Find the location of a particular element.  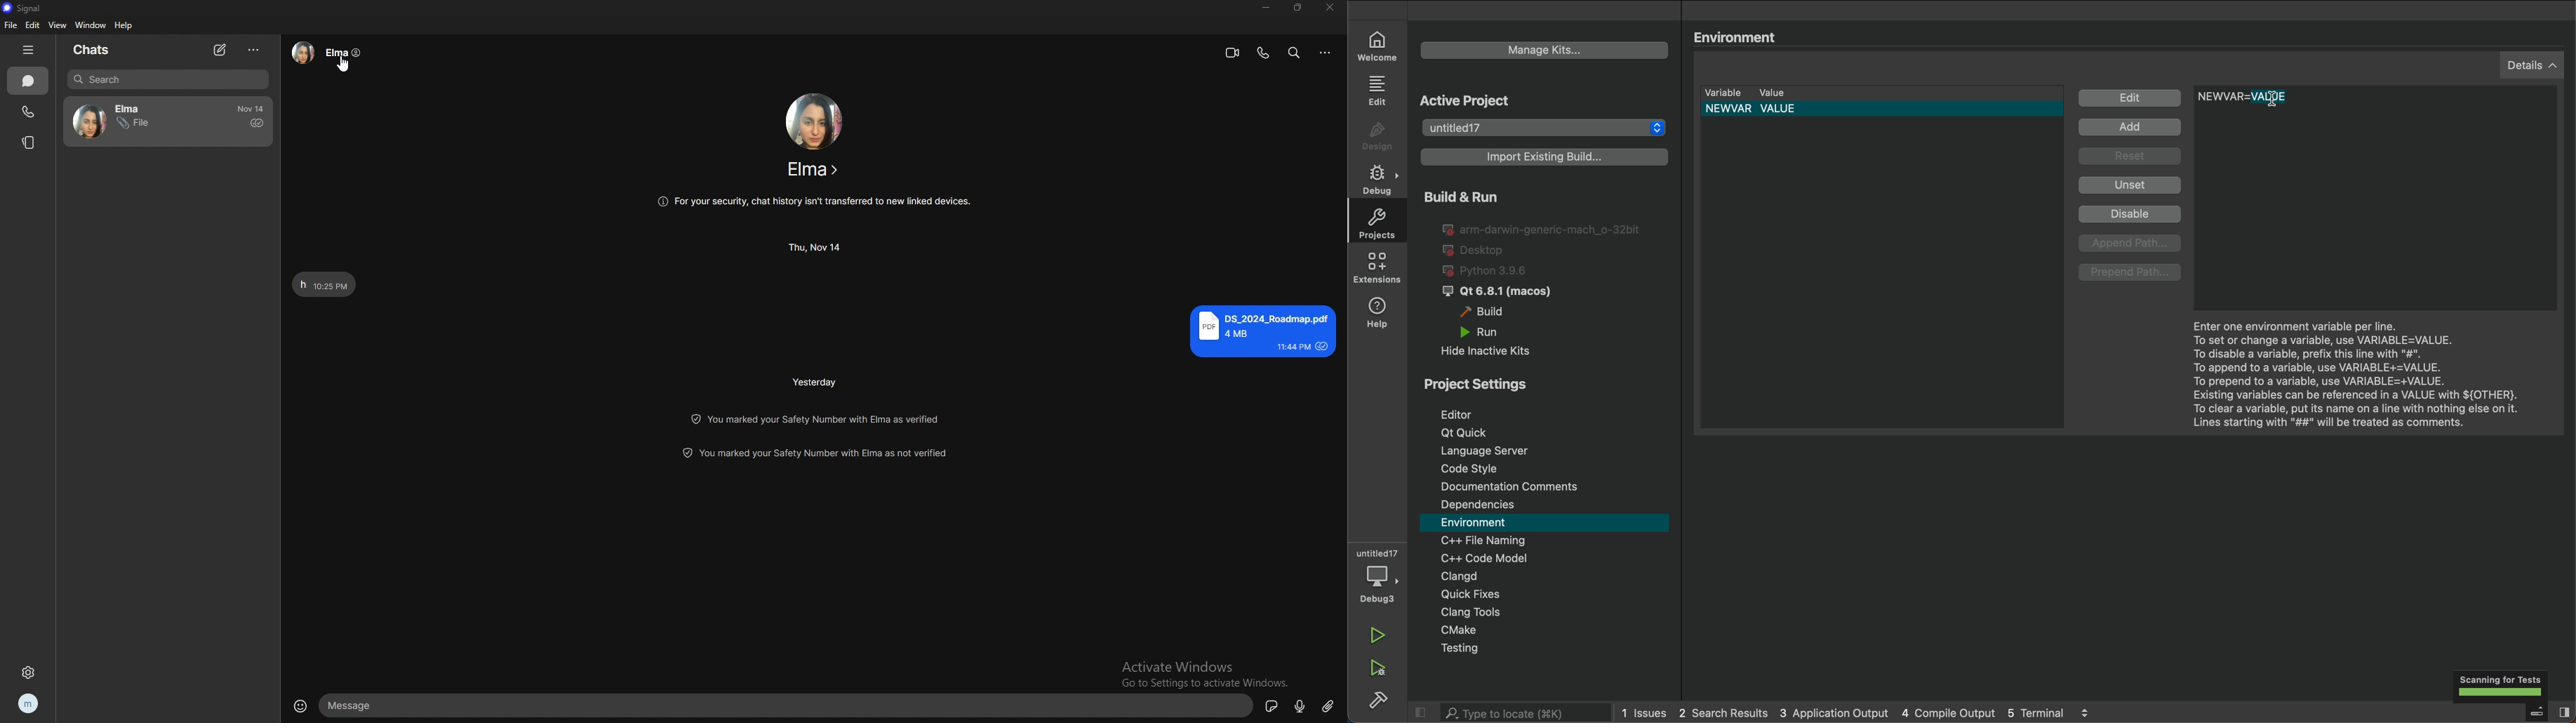

edit is located at coordinates (35, 25).